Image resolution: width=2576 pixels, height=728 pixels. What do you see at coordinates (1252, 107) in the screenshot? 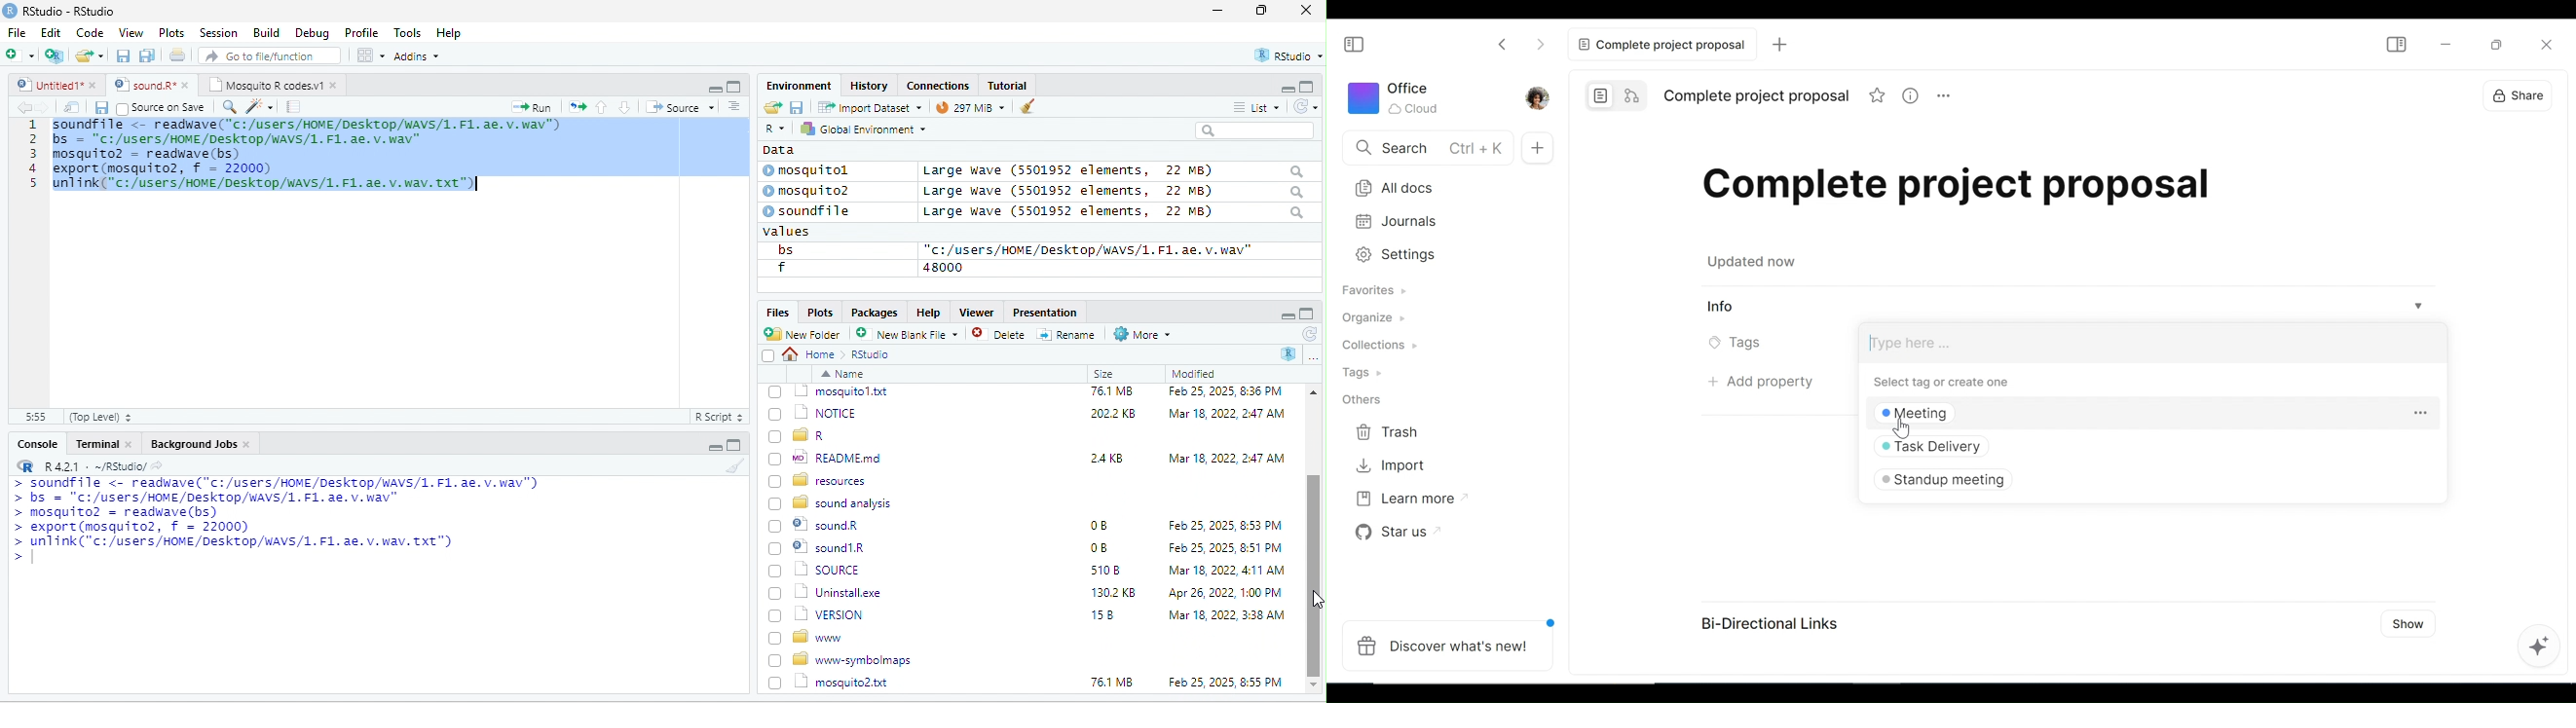
I see `= List ~` at bounding box center [1252, 107].